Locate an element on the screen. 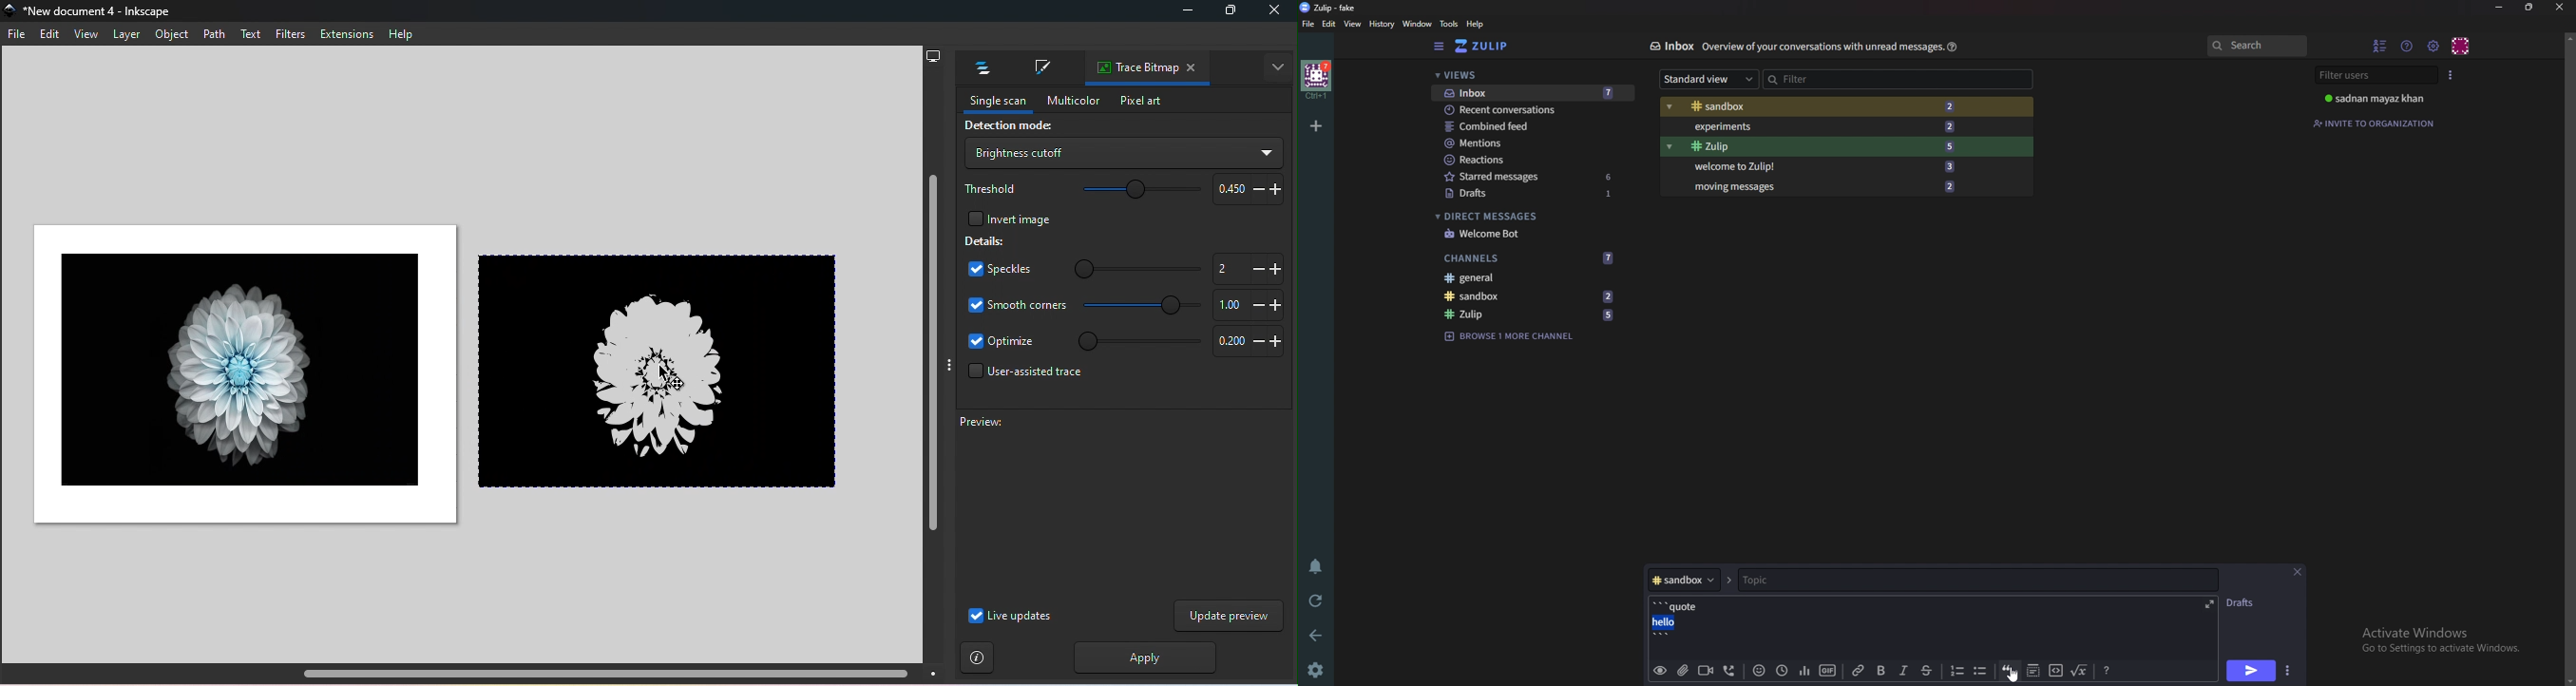 This screenshot has height=700, width=2576. Hide user list is located at coordinates (2381, 44).